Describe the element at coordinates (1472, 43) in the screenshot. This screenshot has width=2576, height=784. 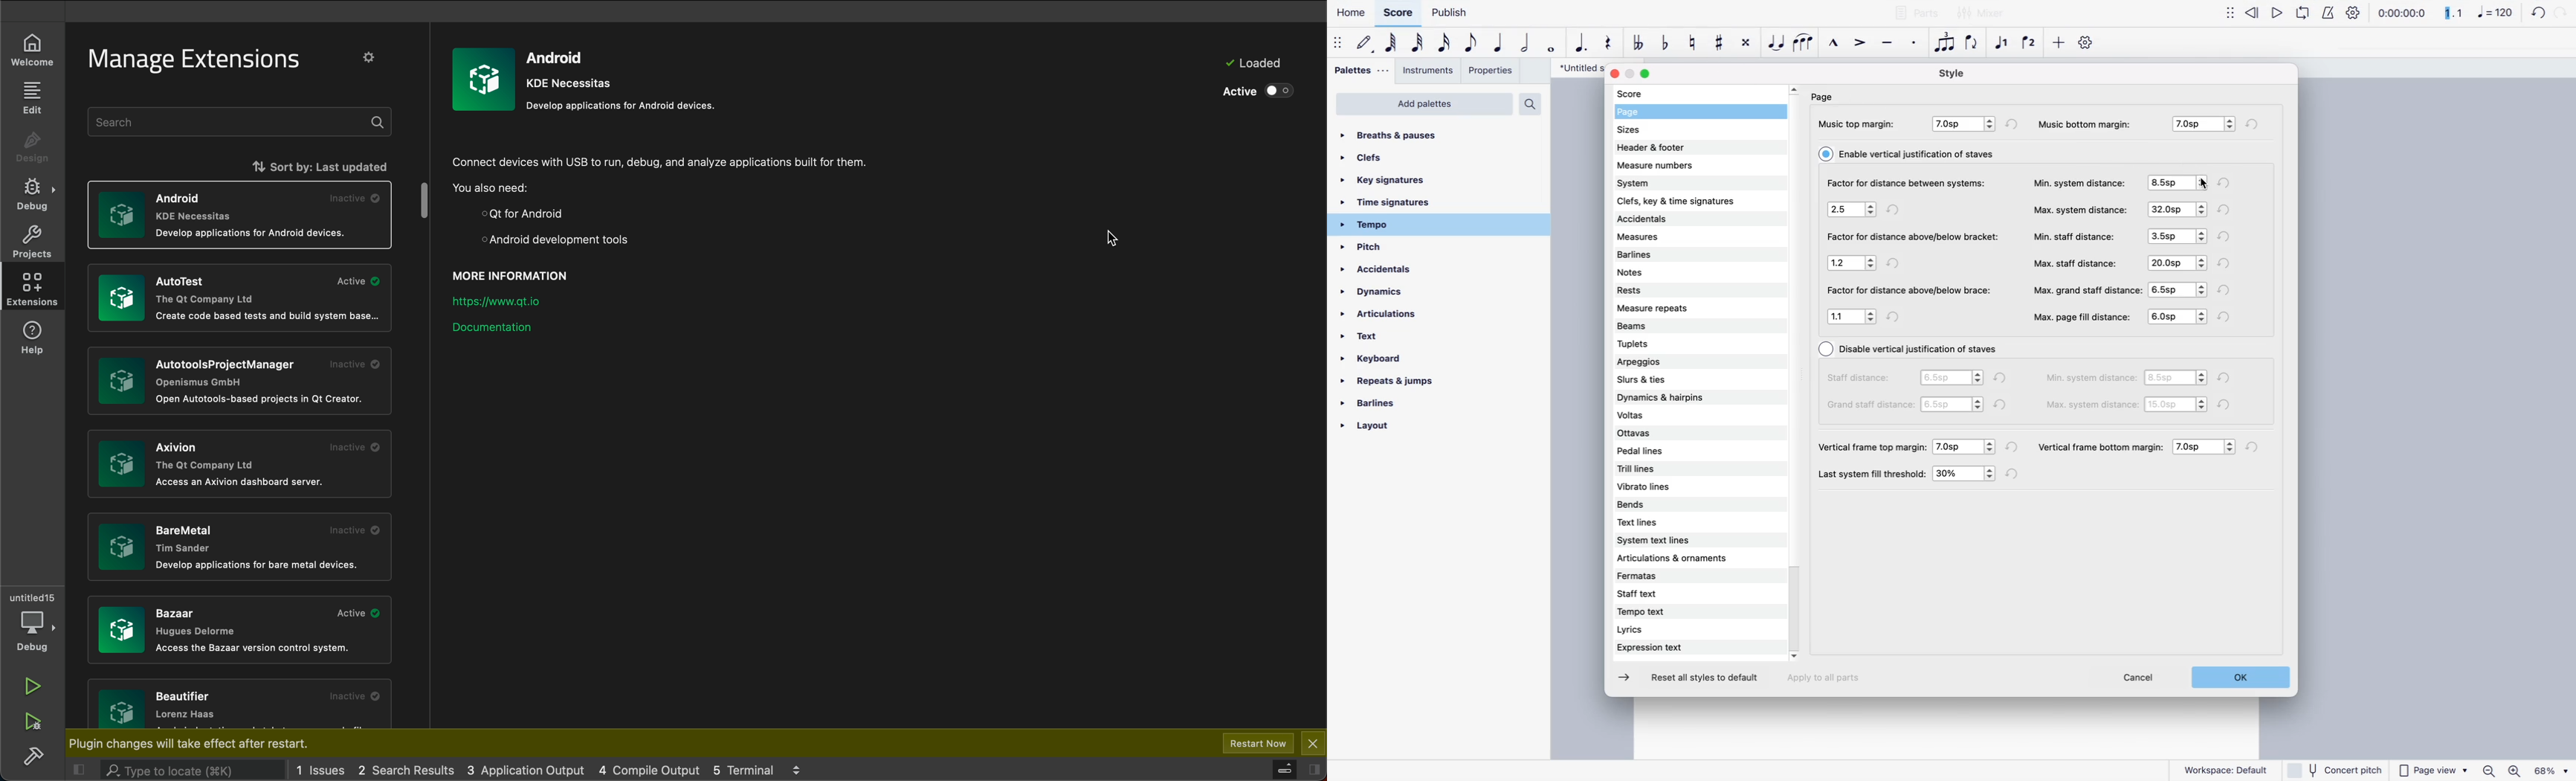
I see `eighth note` at that location.